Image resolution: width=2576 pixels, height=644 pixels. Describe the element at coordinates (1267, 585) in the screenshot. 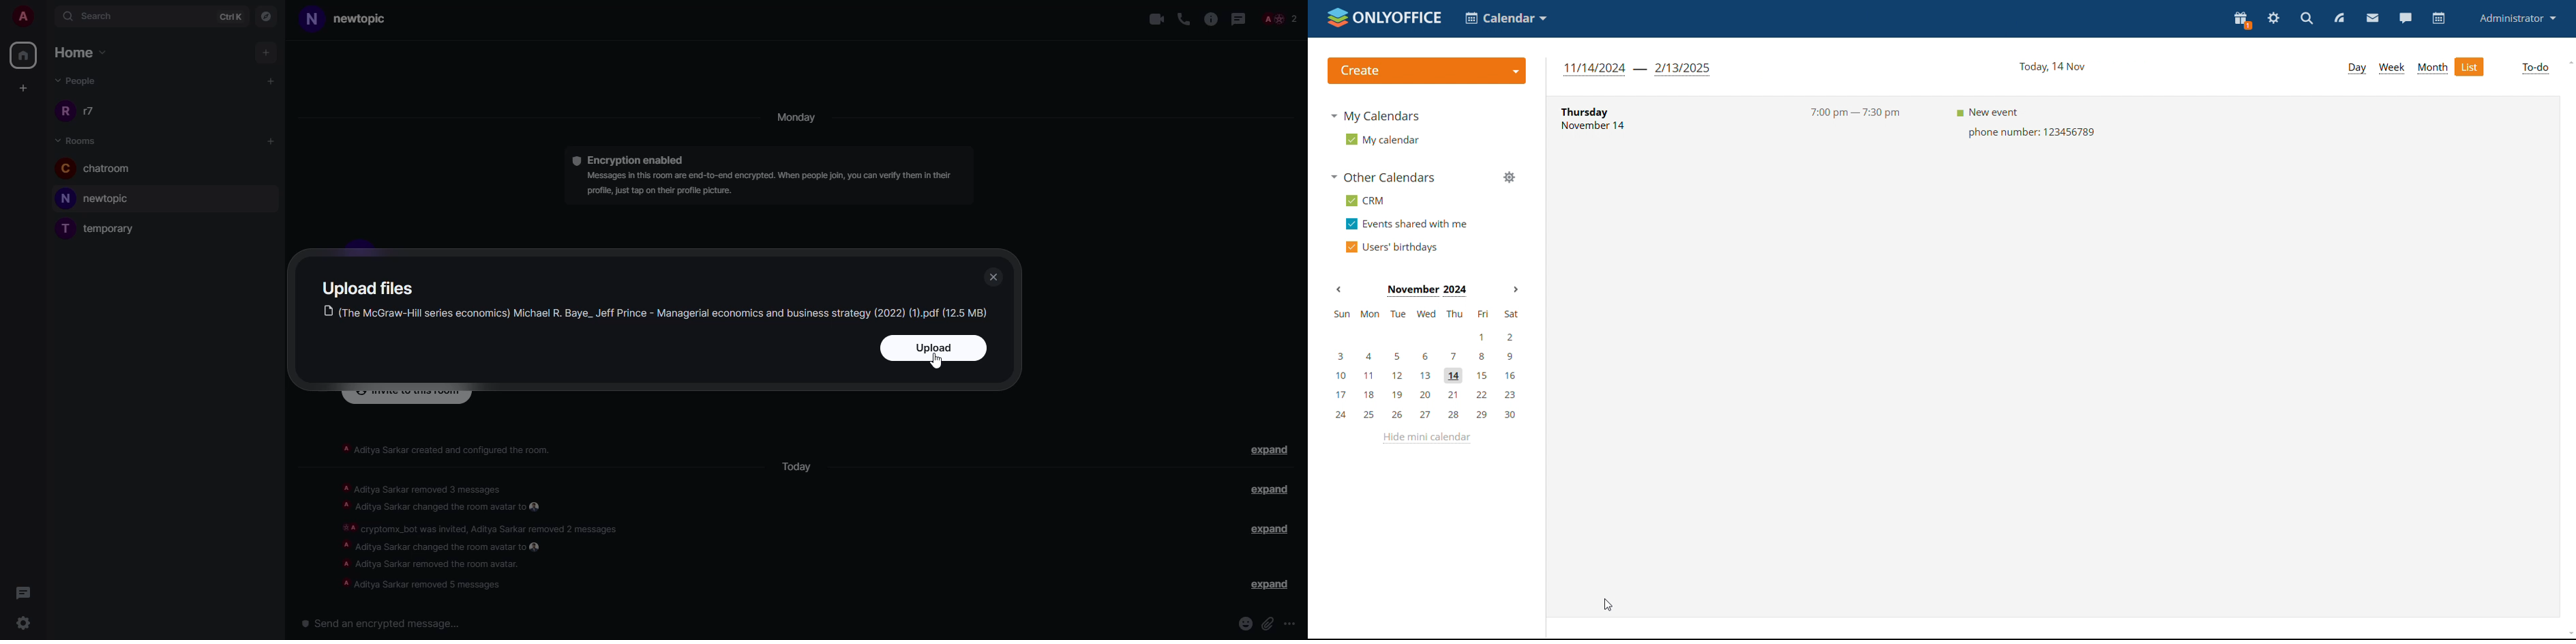

I see `expand` at that location.